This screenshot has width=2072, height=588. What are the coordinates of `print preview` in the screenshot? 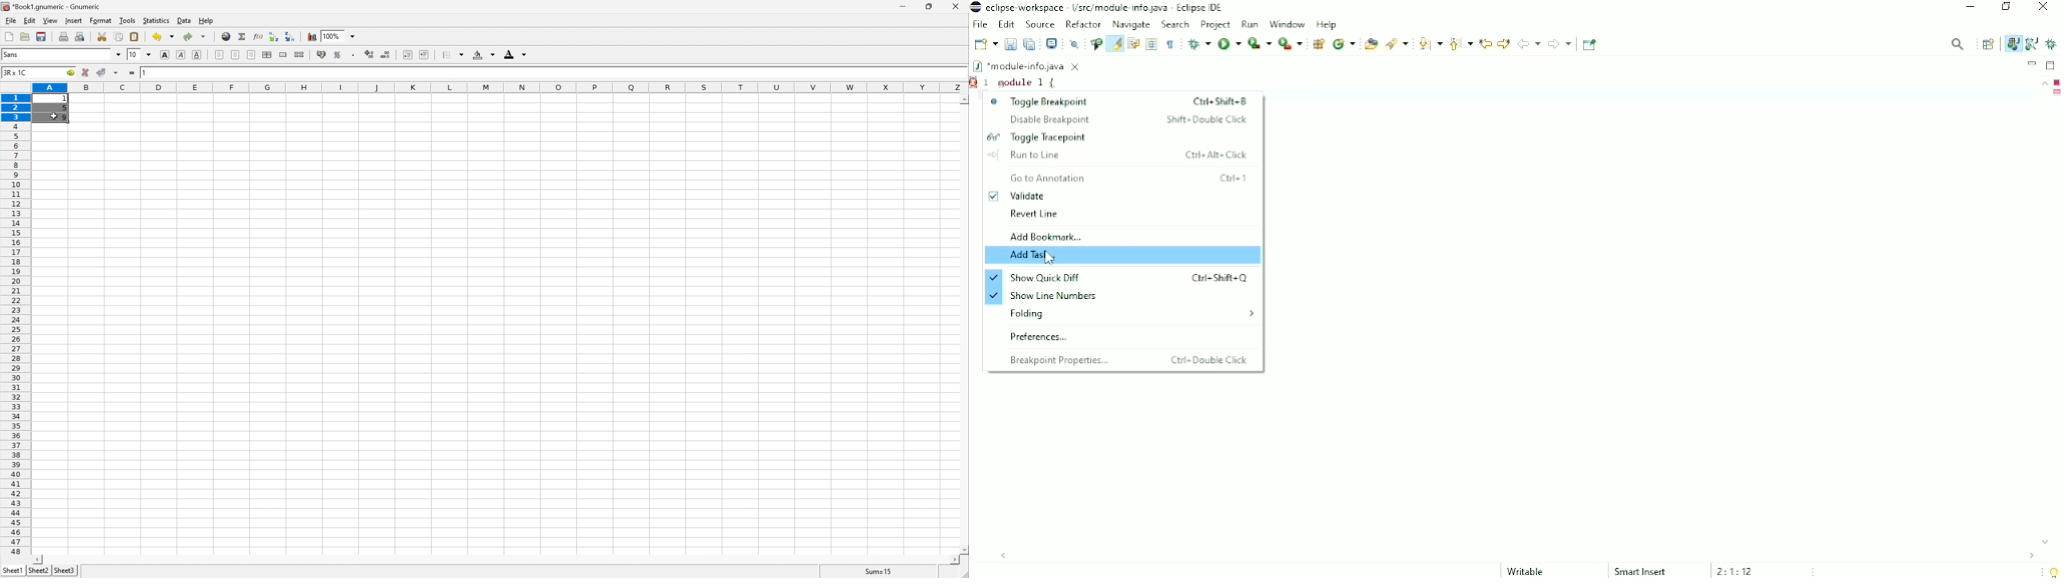 It's located at (80, 36).